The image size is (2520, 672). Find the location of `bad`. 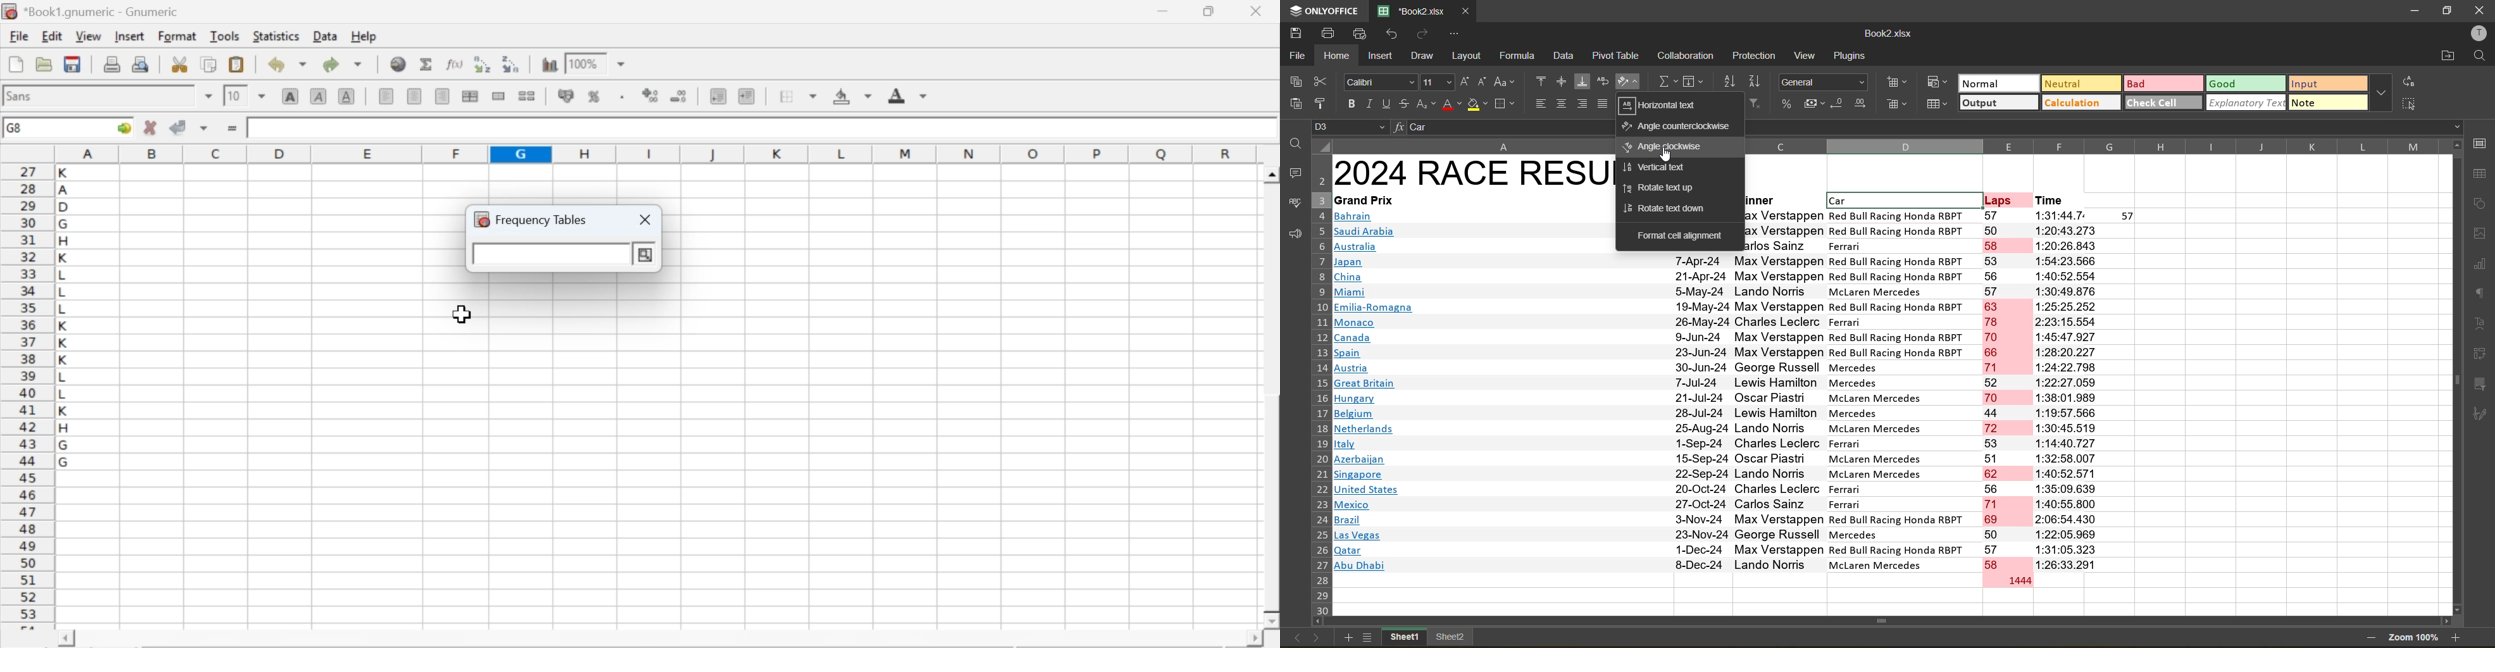

bad is located at coordinates (2165, 83).